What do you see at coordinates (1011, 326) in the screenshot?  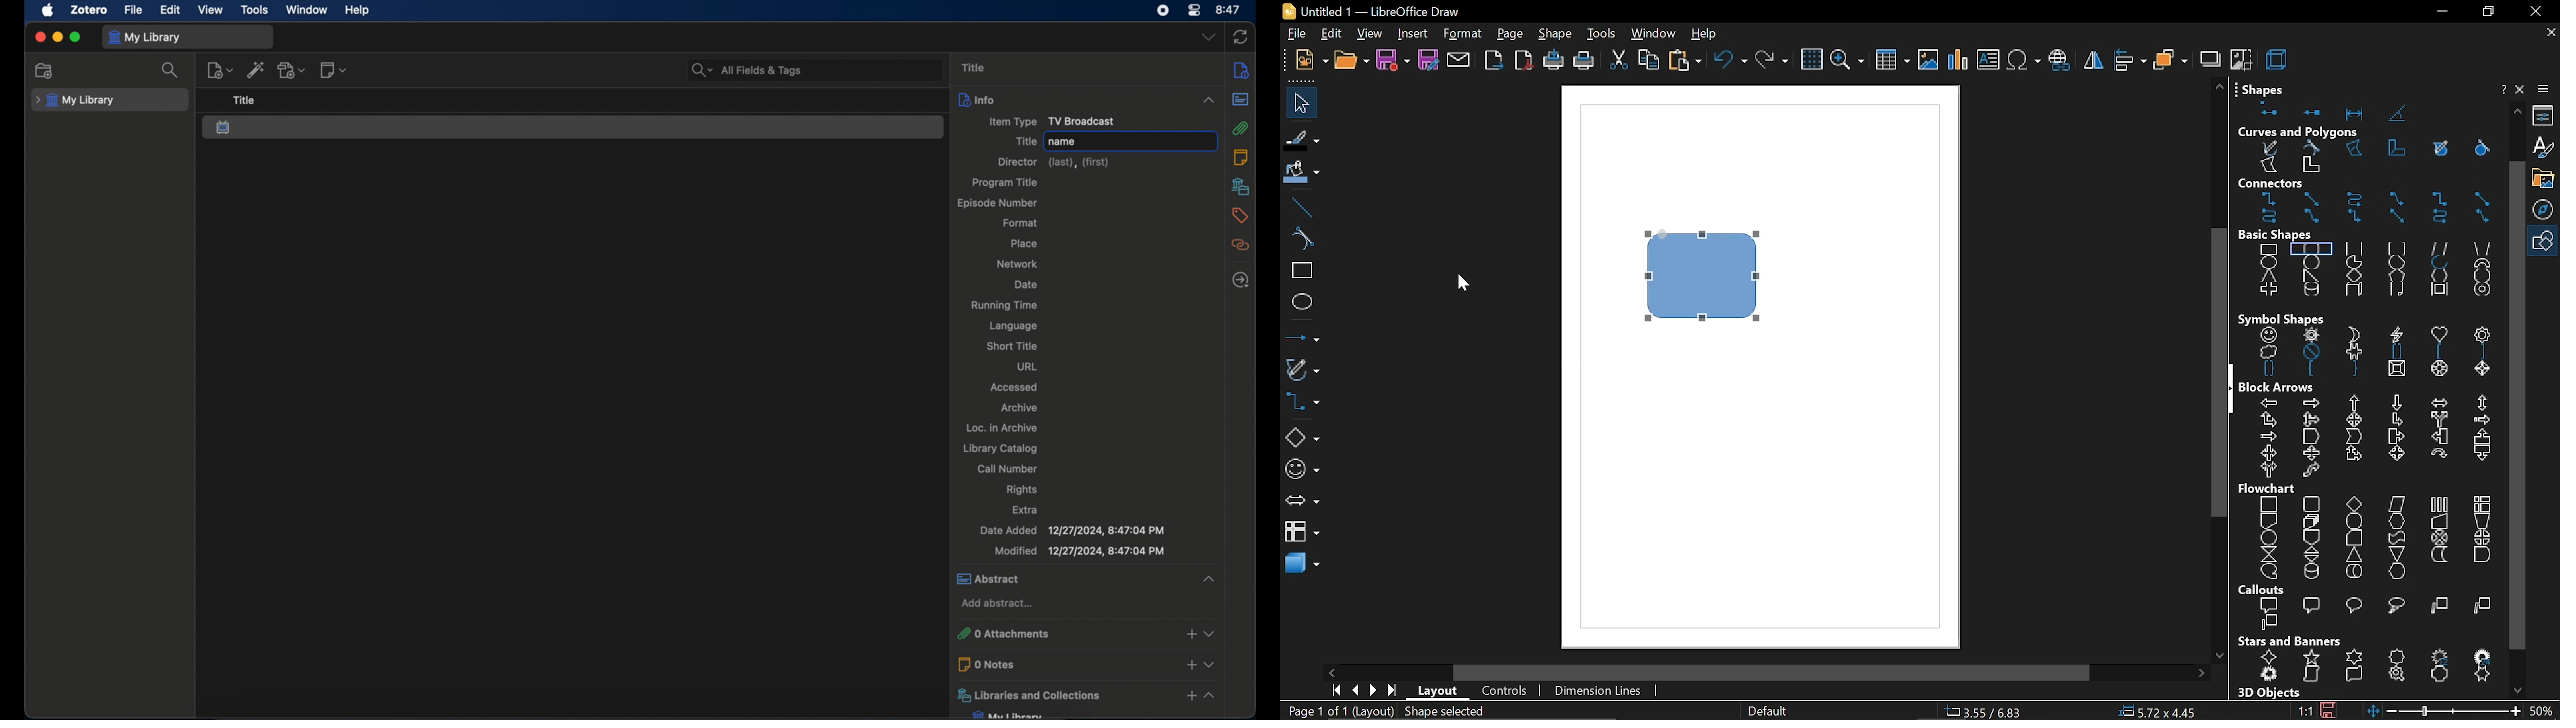 I see `language` at bounding box center [1011, 326].